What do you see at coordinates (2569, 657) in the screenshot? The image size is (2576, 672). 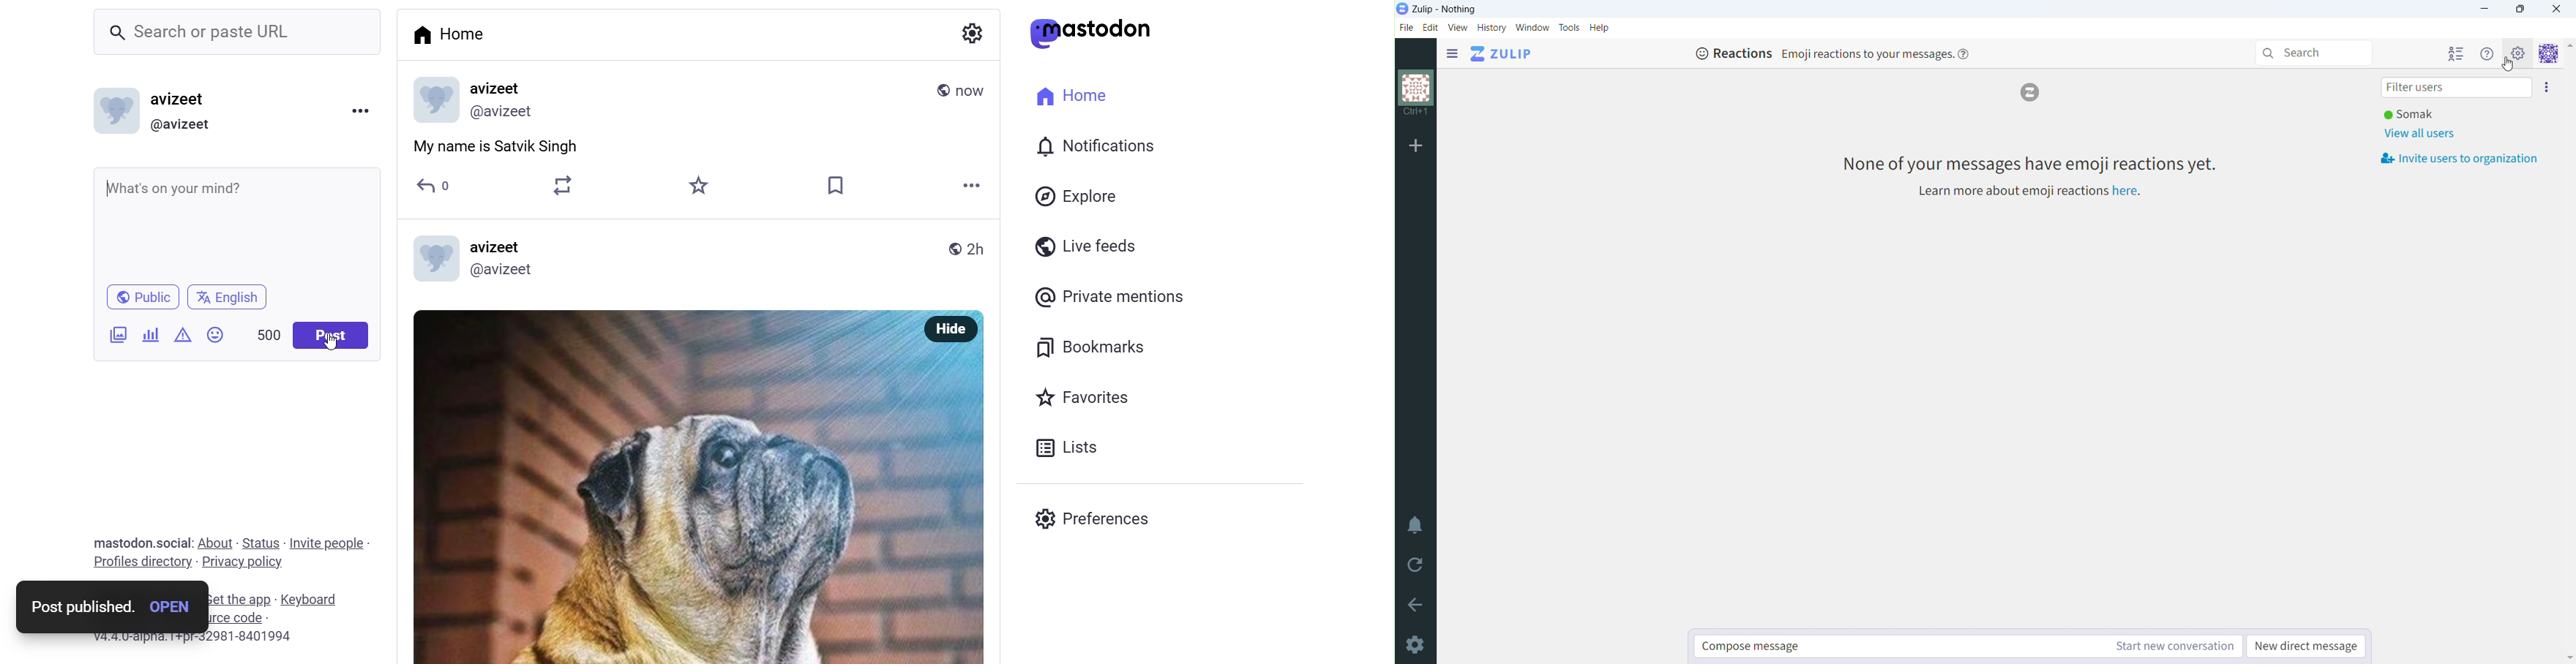 I see `scroll down` at bounding box center [2569, 657].